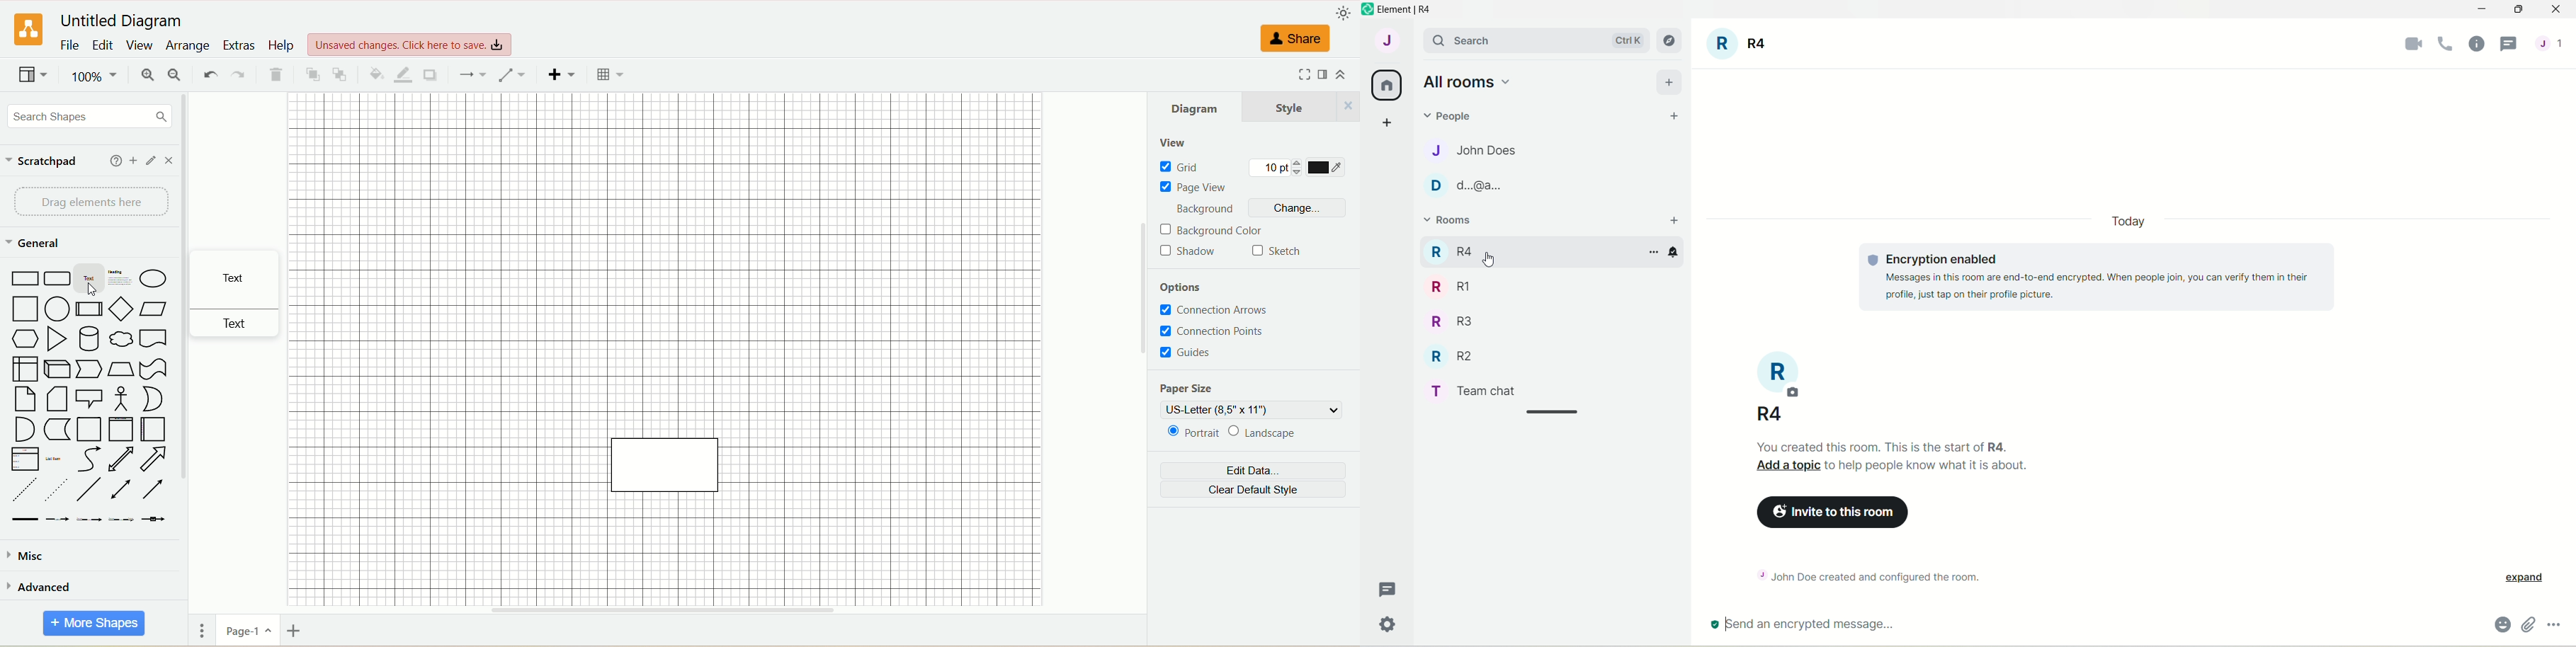 Image resolution: width=2576 pixels, height=672 pixels. What do you see at coordinates (1654, 253) in the screenshot?
I see `options` at bounding box center [1654, 253].